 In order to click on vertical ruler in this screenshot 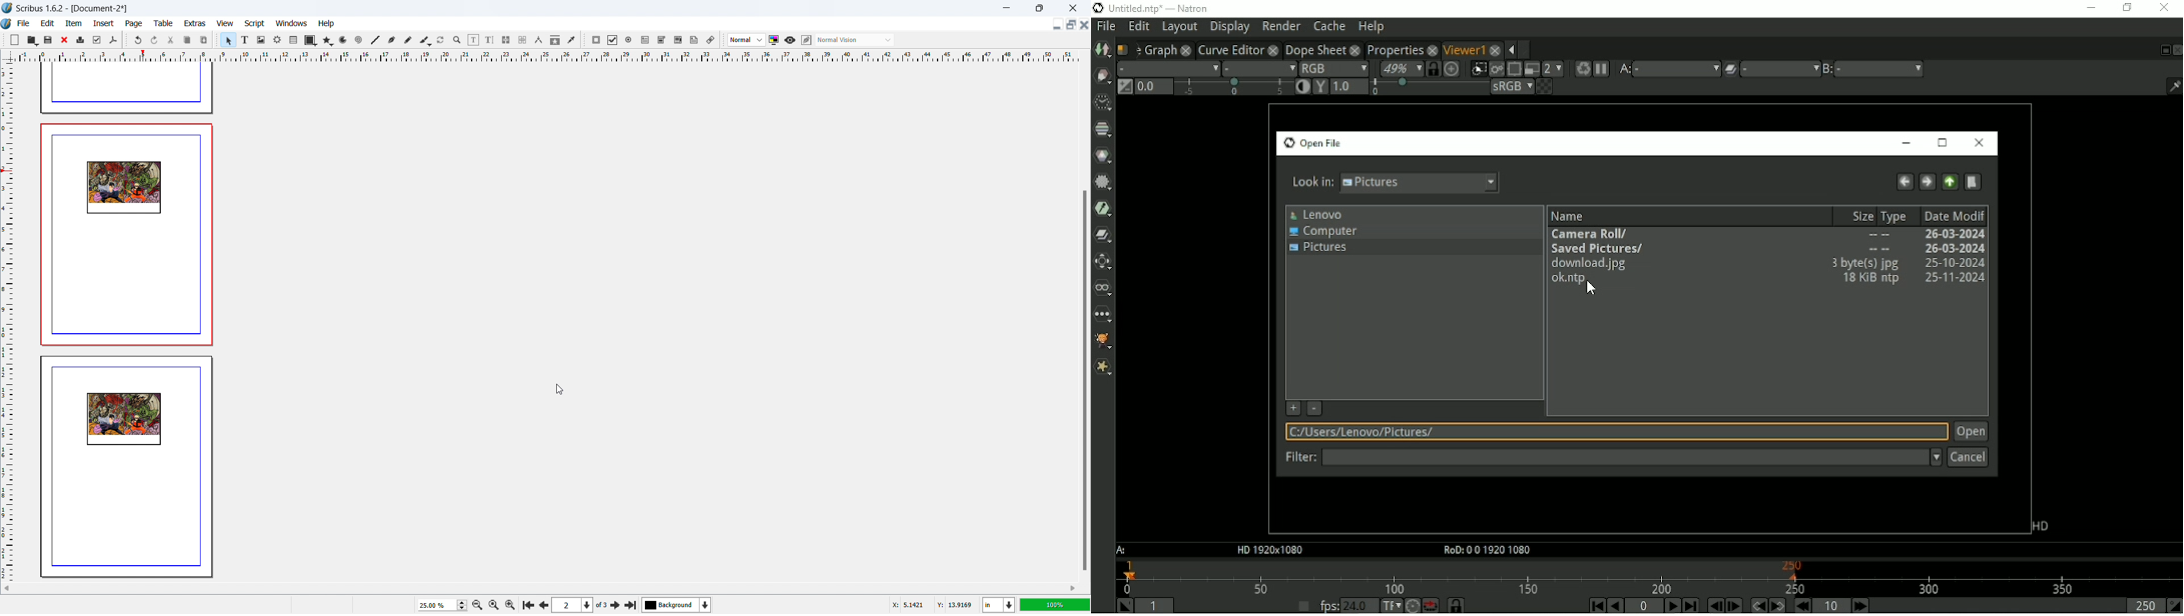, I will do `click(7, 322)`.